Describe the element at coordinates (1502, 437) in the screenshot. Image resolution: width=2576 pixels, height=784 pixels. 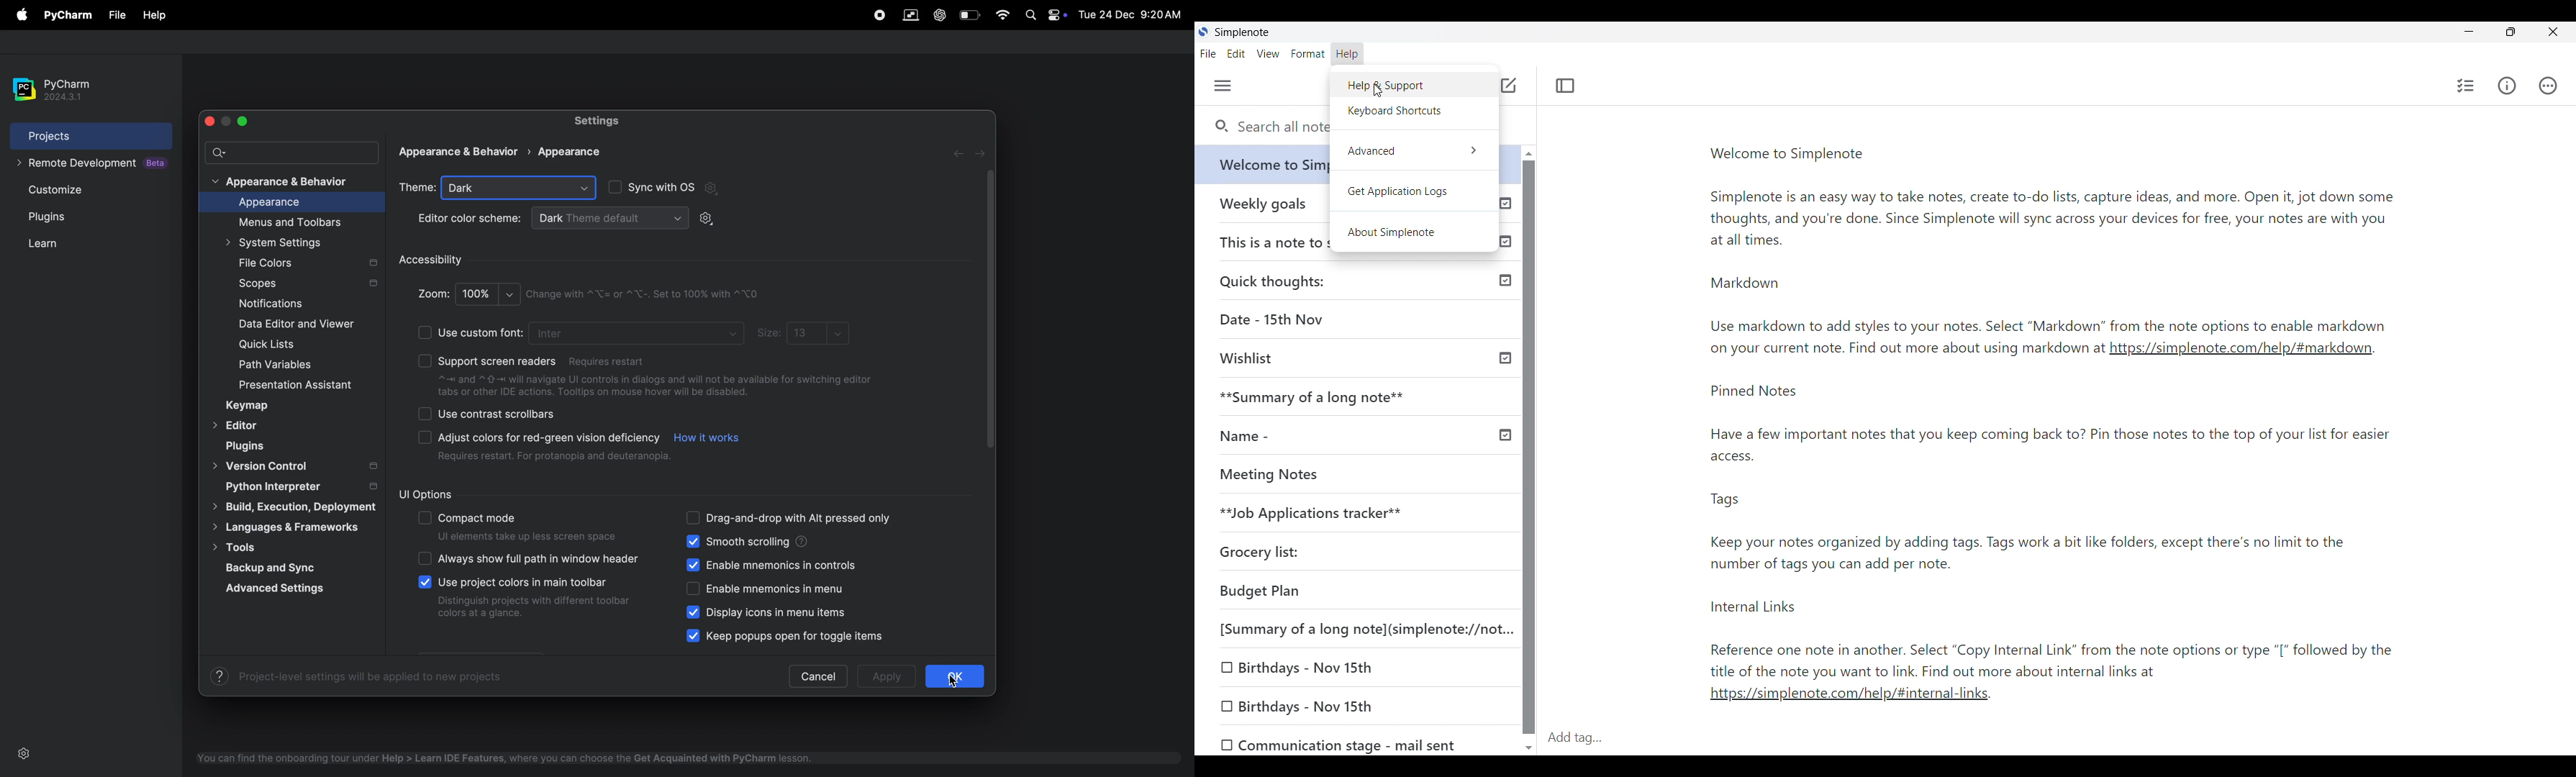
I see `` at that location.